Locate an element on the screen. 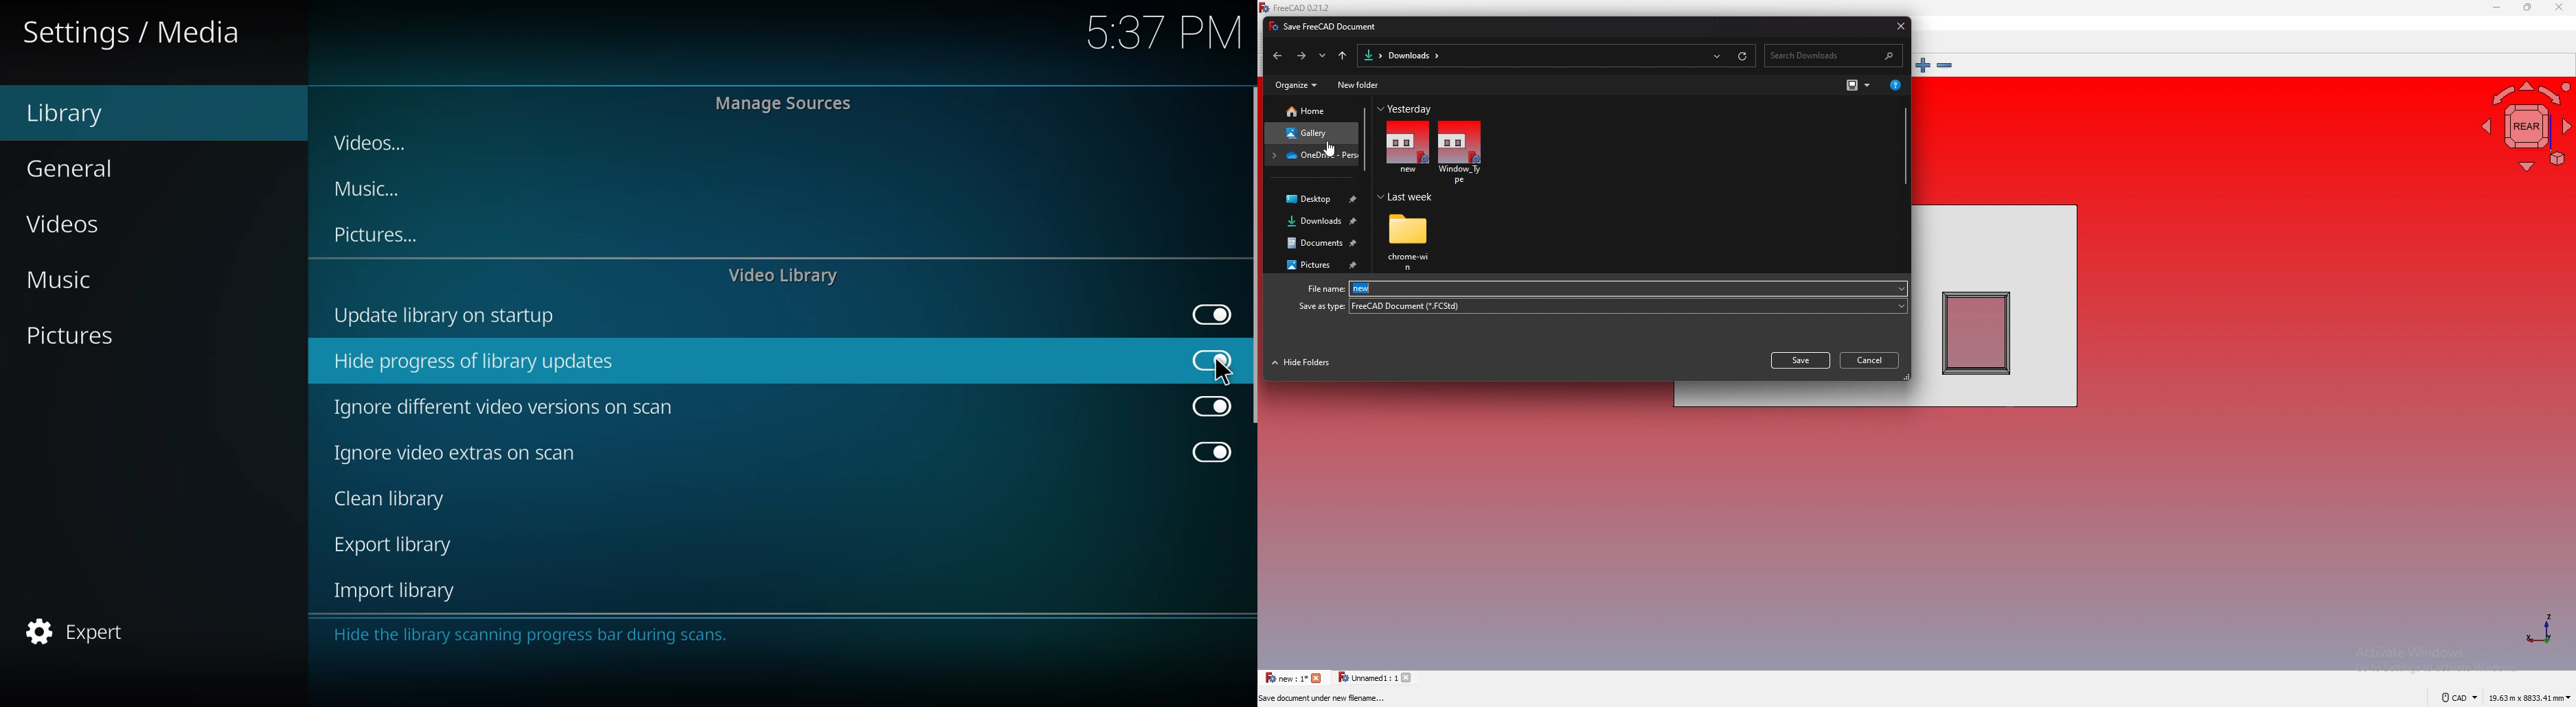  vertical scroll bar is located at coordinates (1250, 249).